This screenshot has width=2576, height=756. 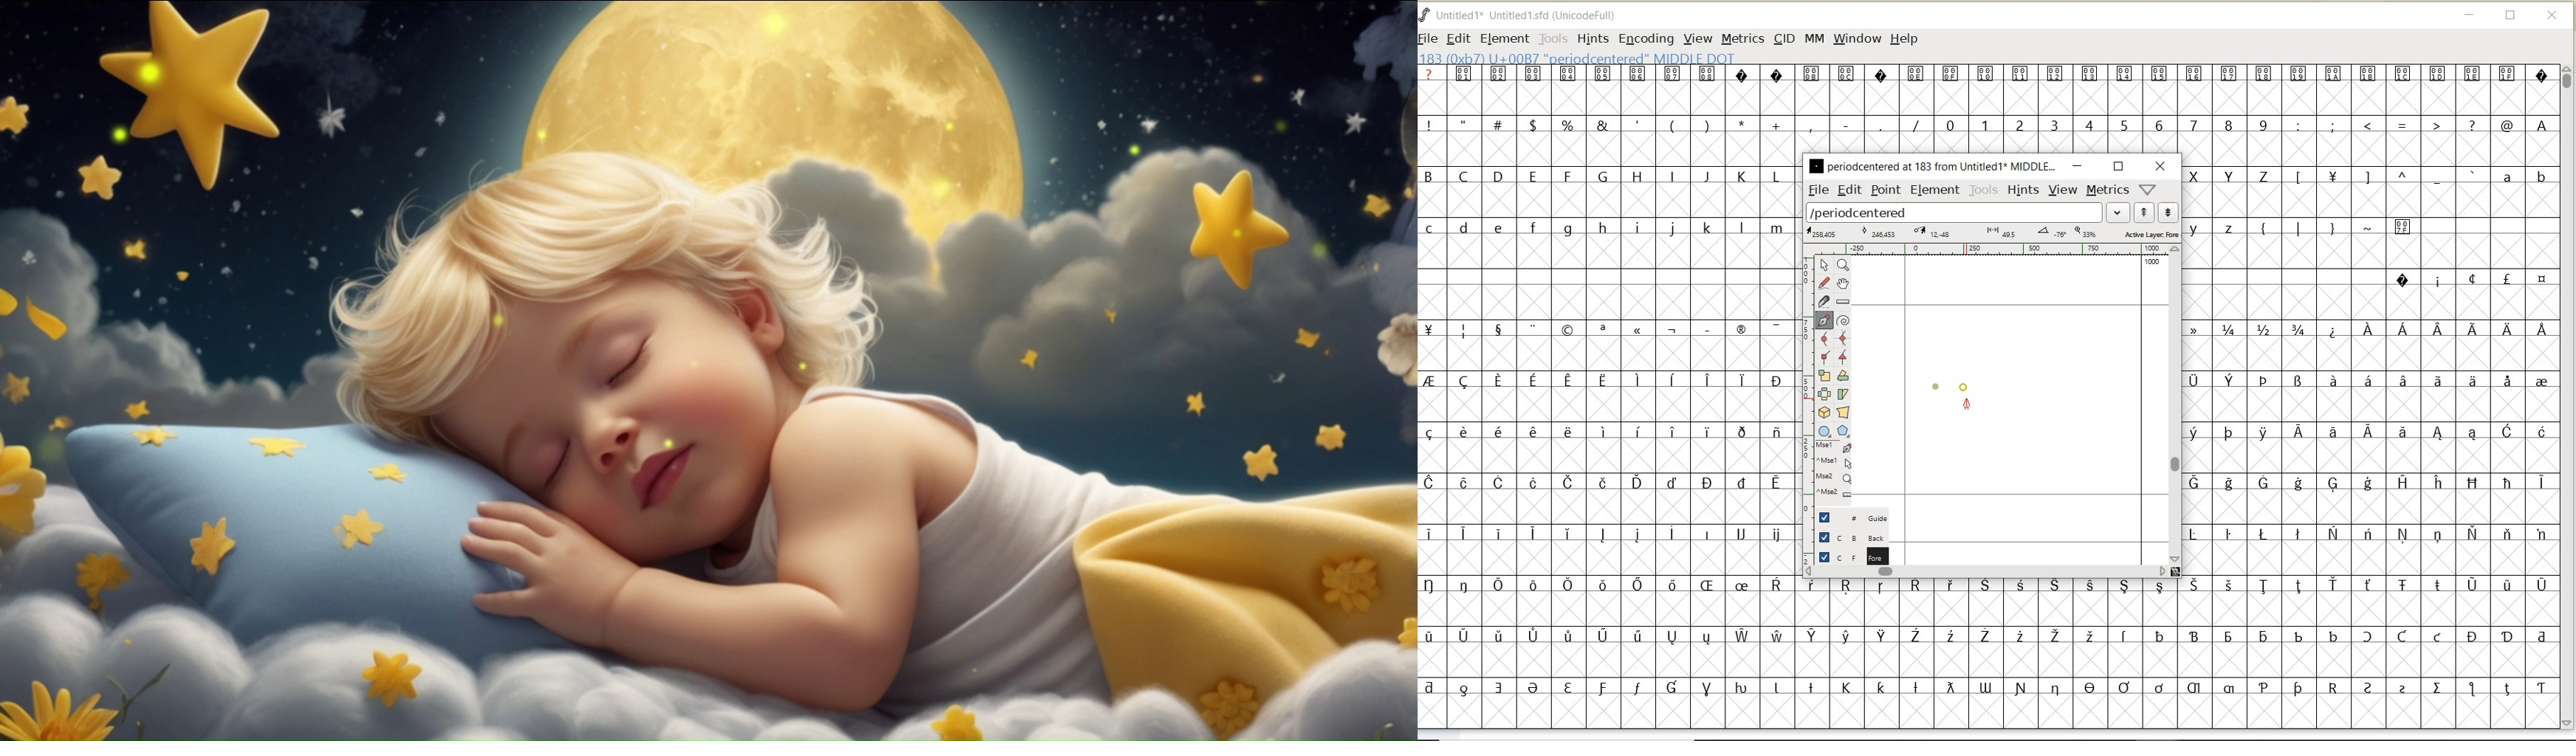 I want to click on cursor events on the opened outline window, so click(x=1834, y=470).